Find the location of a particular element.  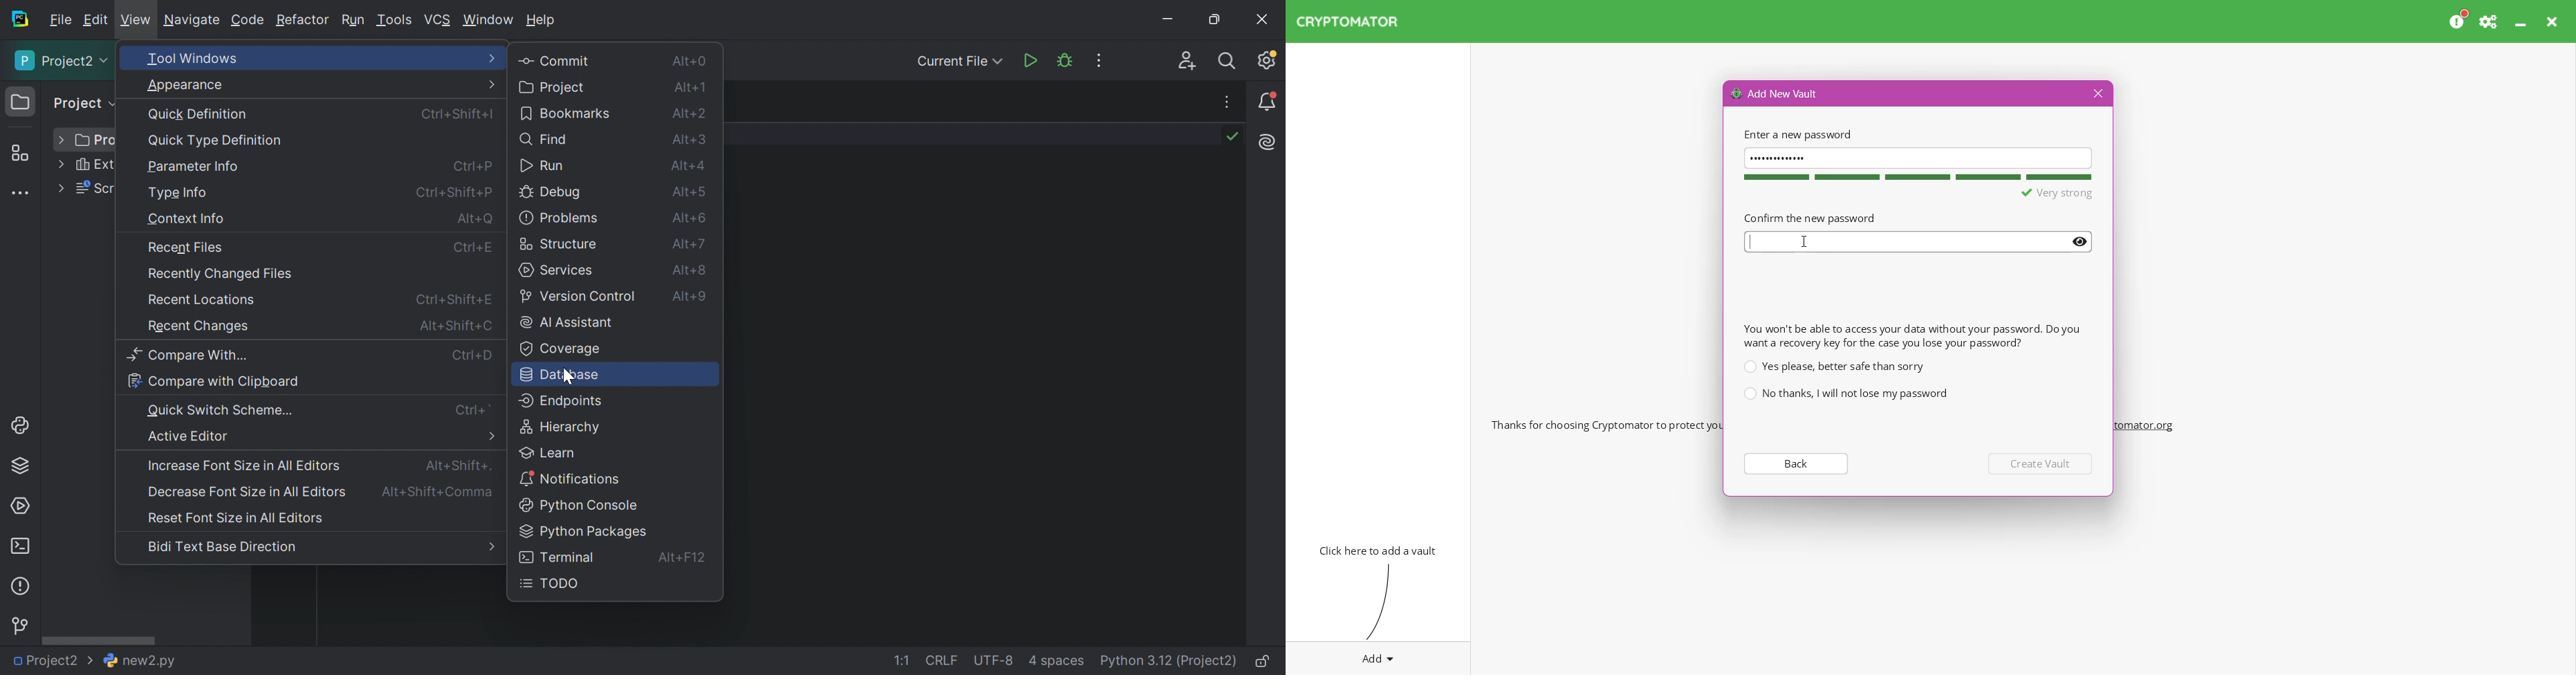

Run is located at coordinates (354, 22).